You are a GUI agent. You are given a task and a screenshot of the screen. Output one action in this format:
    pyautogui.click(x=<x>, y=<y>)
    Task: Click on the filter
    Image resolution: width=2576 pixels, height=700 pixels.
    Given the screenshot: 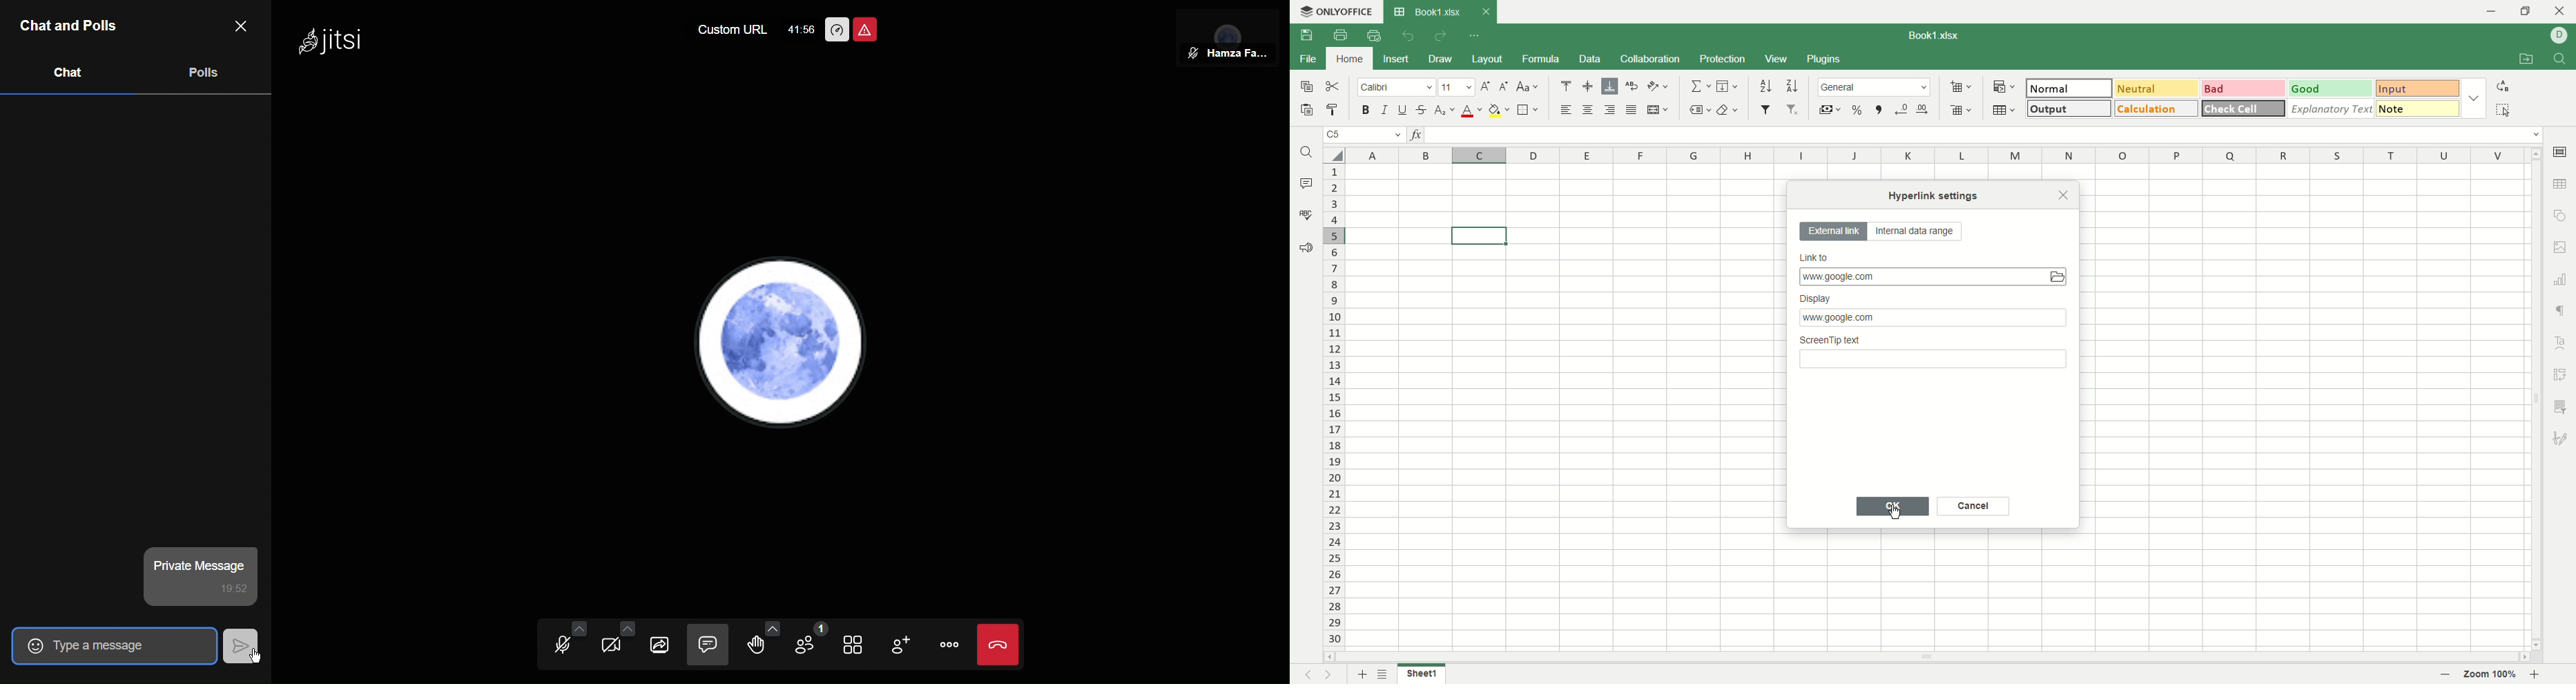 What is the action you would take?
    pyautogui.click(x=1766, y=109)
    